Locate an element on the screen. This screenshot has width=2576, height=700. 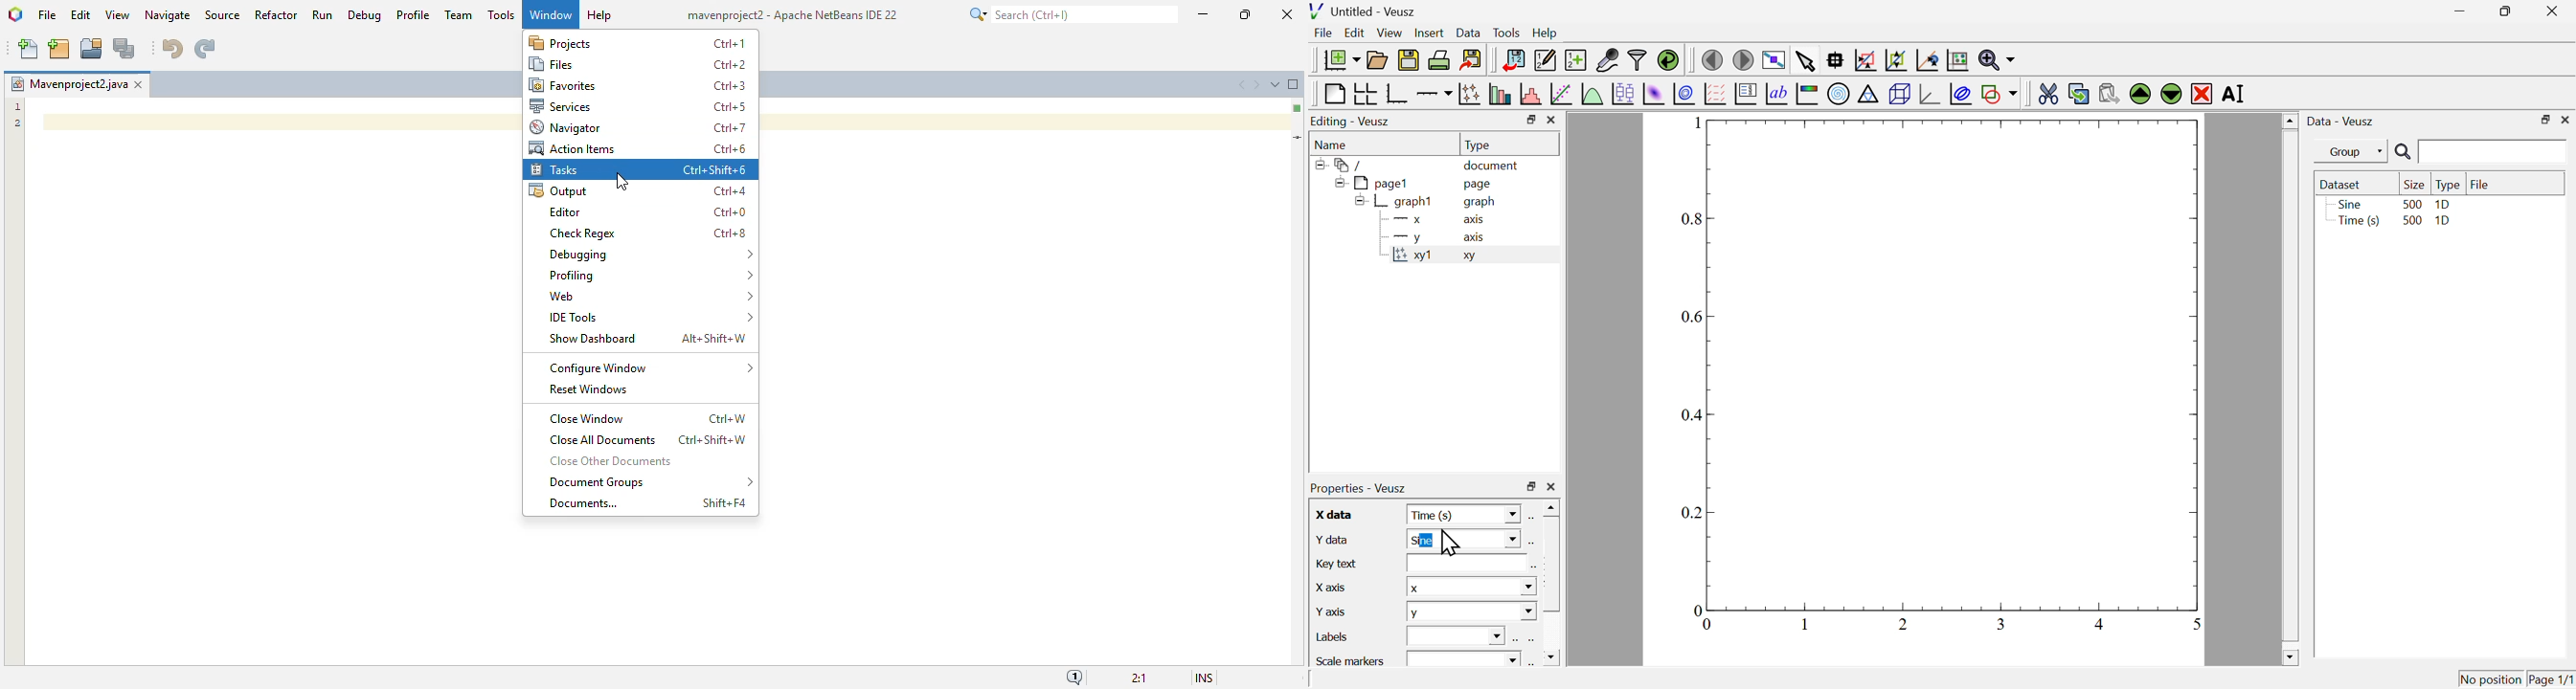
plot box plots is located at coordinates (1622, 92).